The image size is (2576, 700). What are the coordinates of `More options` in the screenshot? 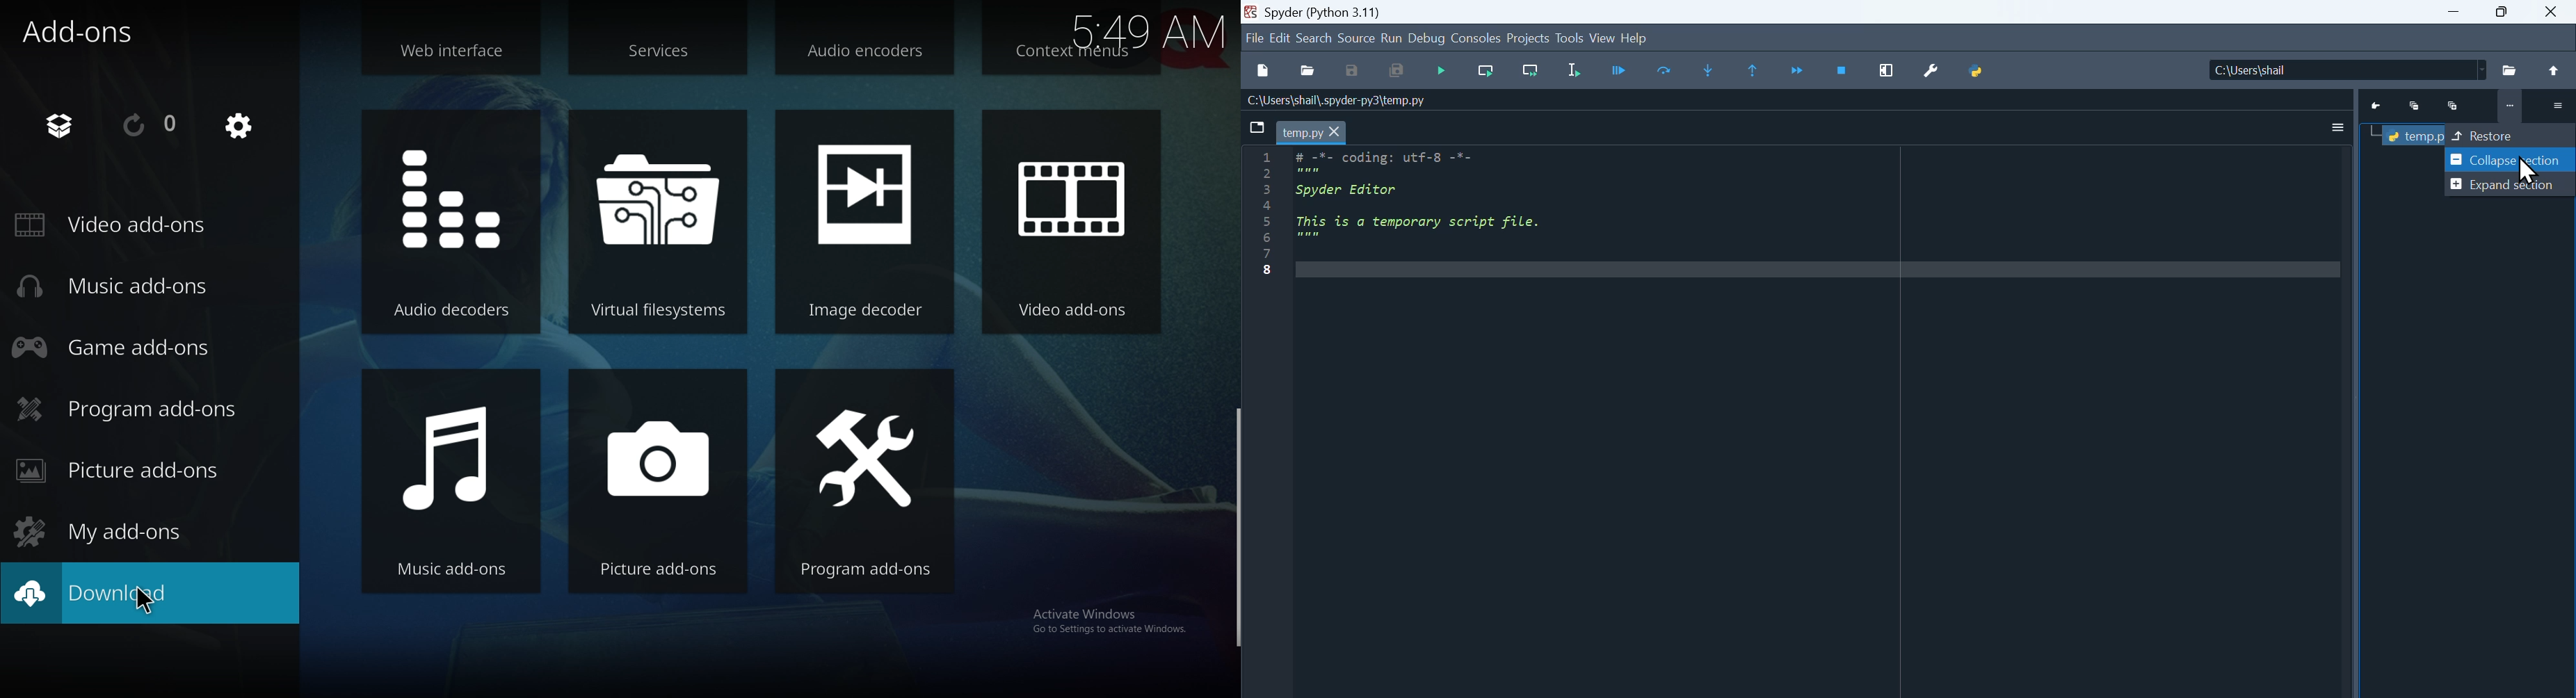 It's located at (2339, 128).